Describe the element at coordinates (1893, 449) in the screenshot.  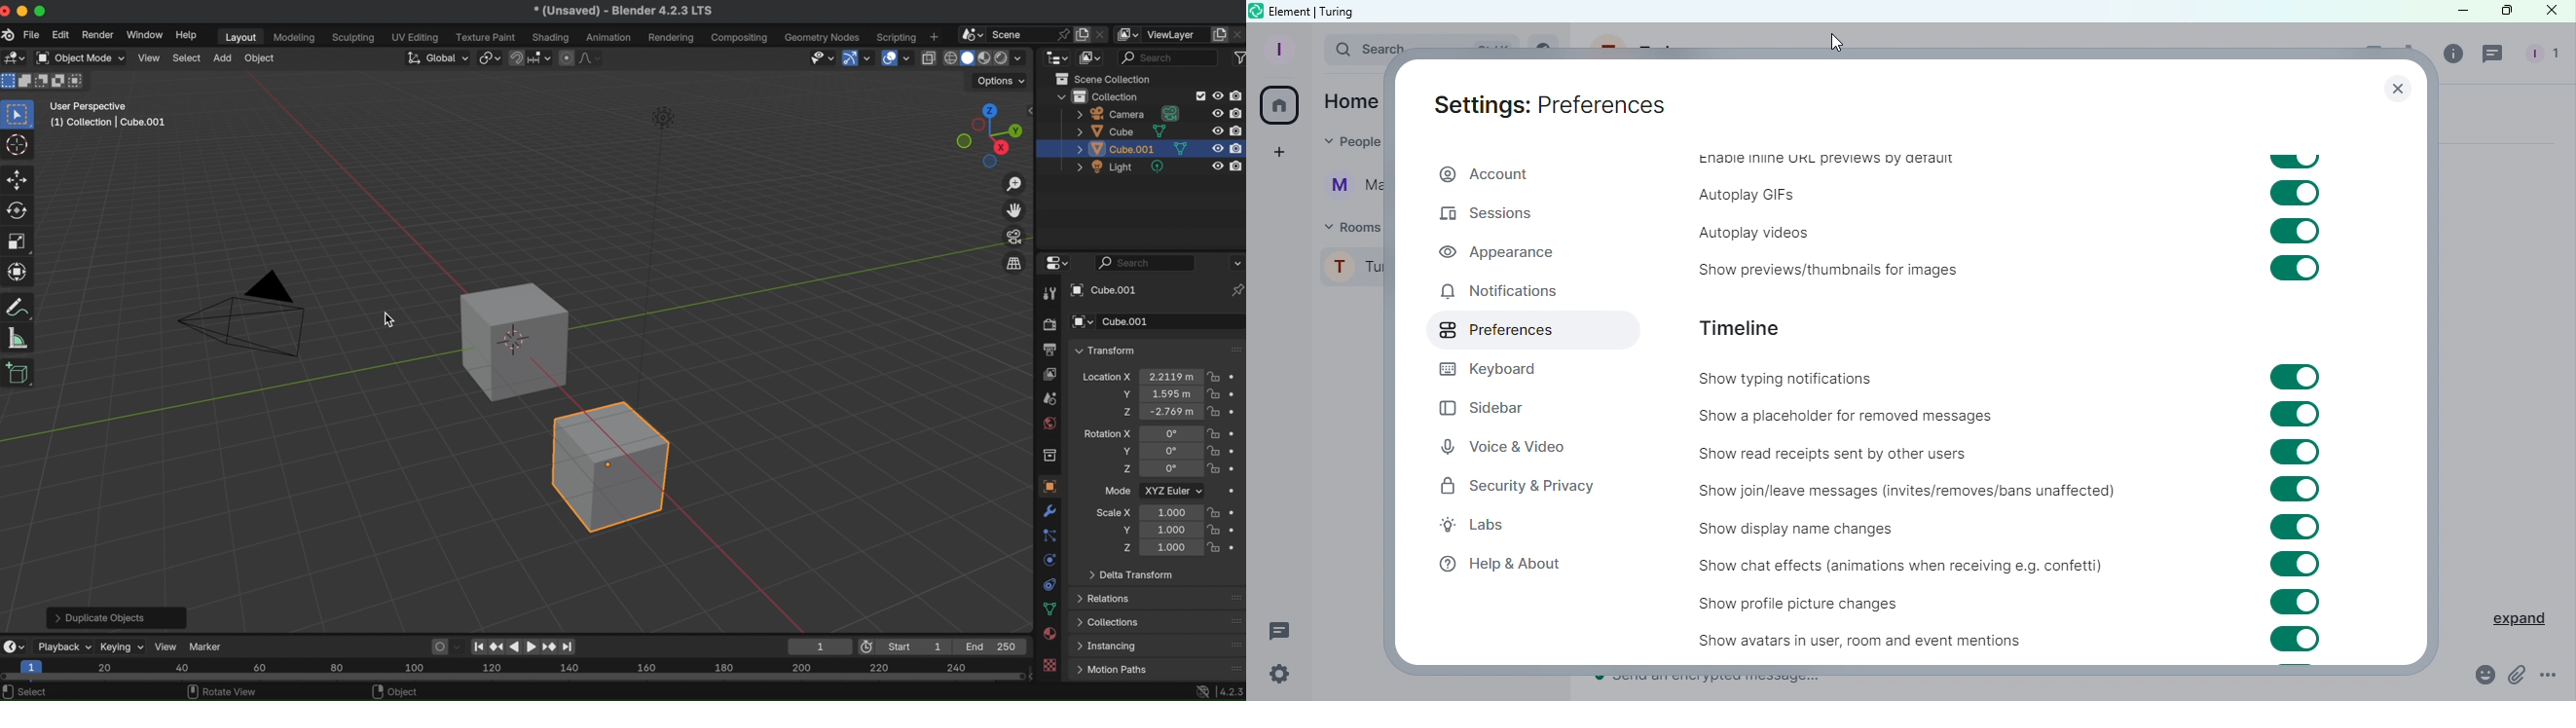
I see `Show read receipts sent by other user` at that location.